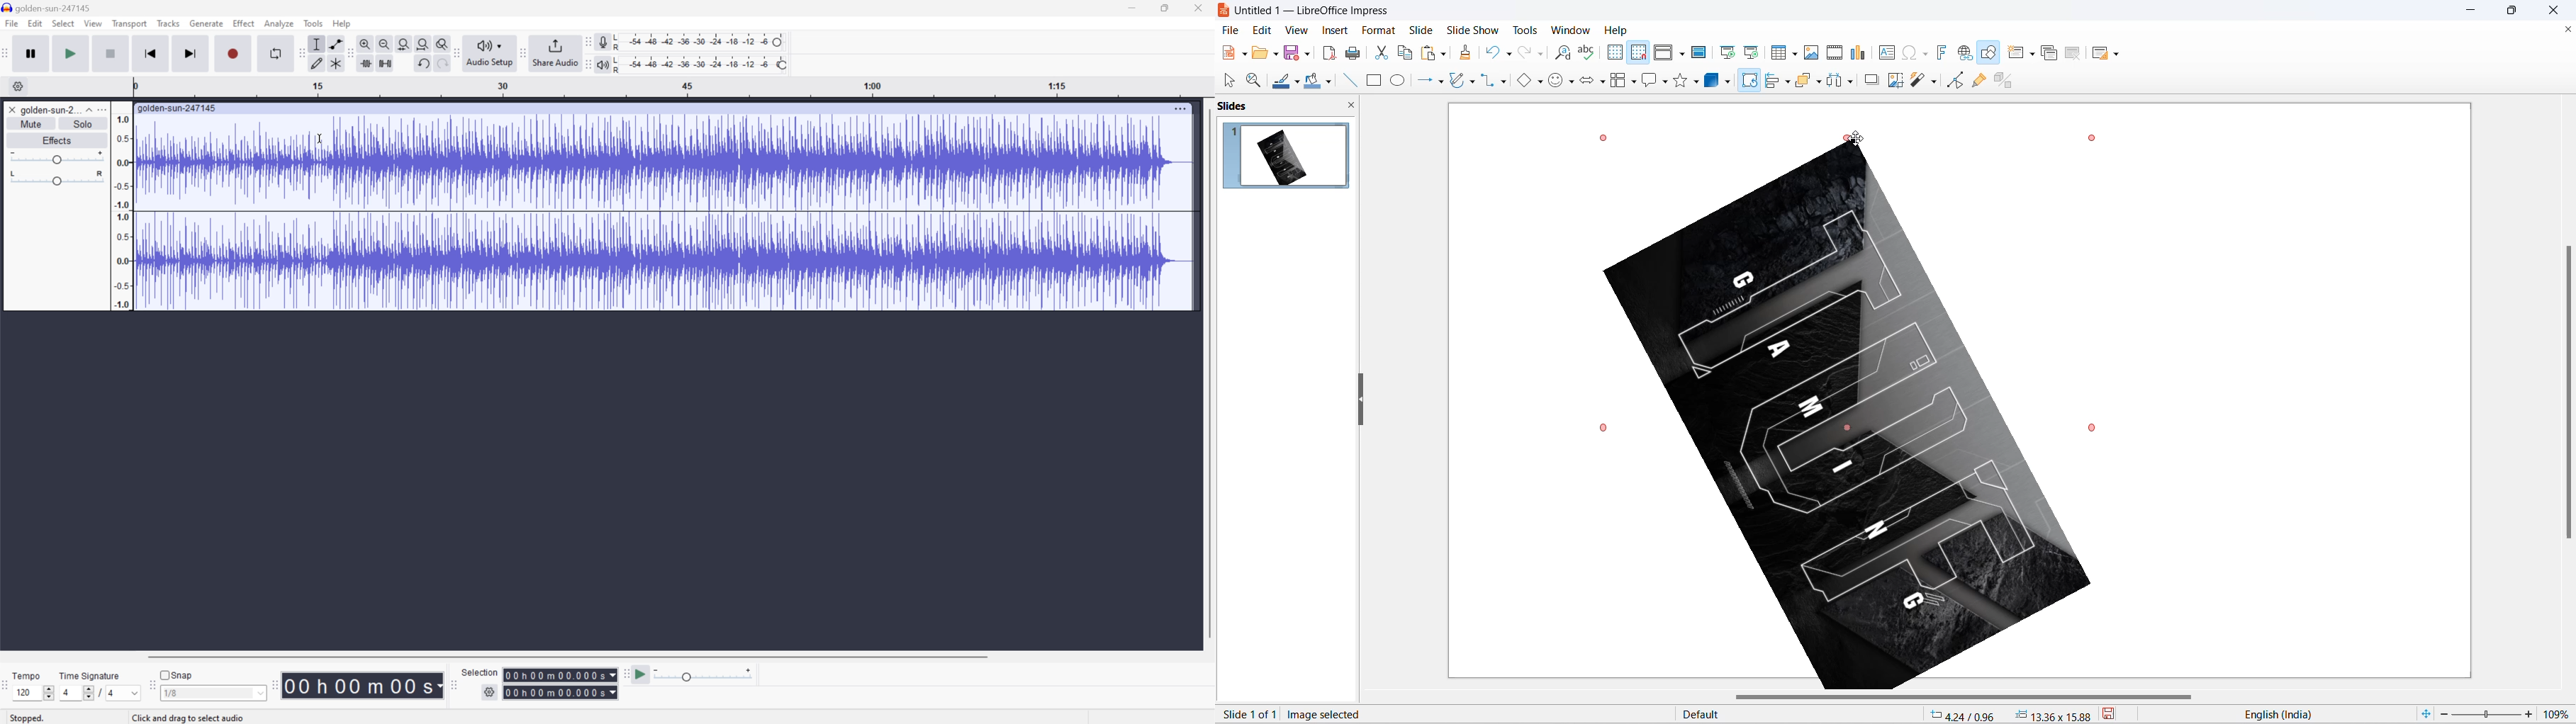  What do you see at coordinates (456, 53) in the screenshot?
I see `Audacity audio setup toolbar` at bounding box center [456, 53].